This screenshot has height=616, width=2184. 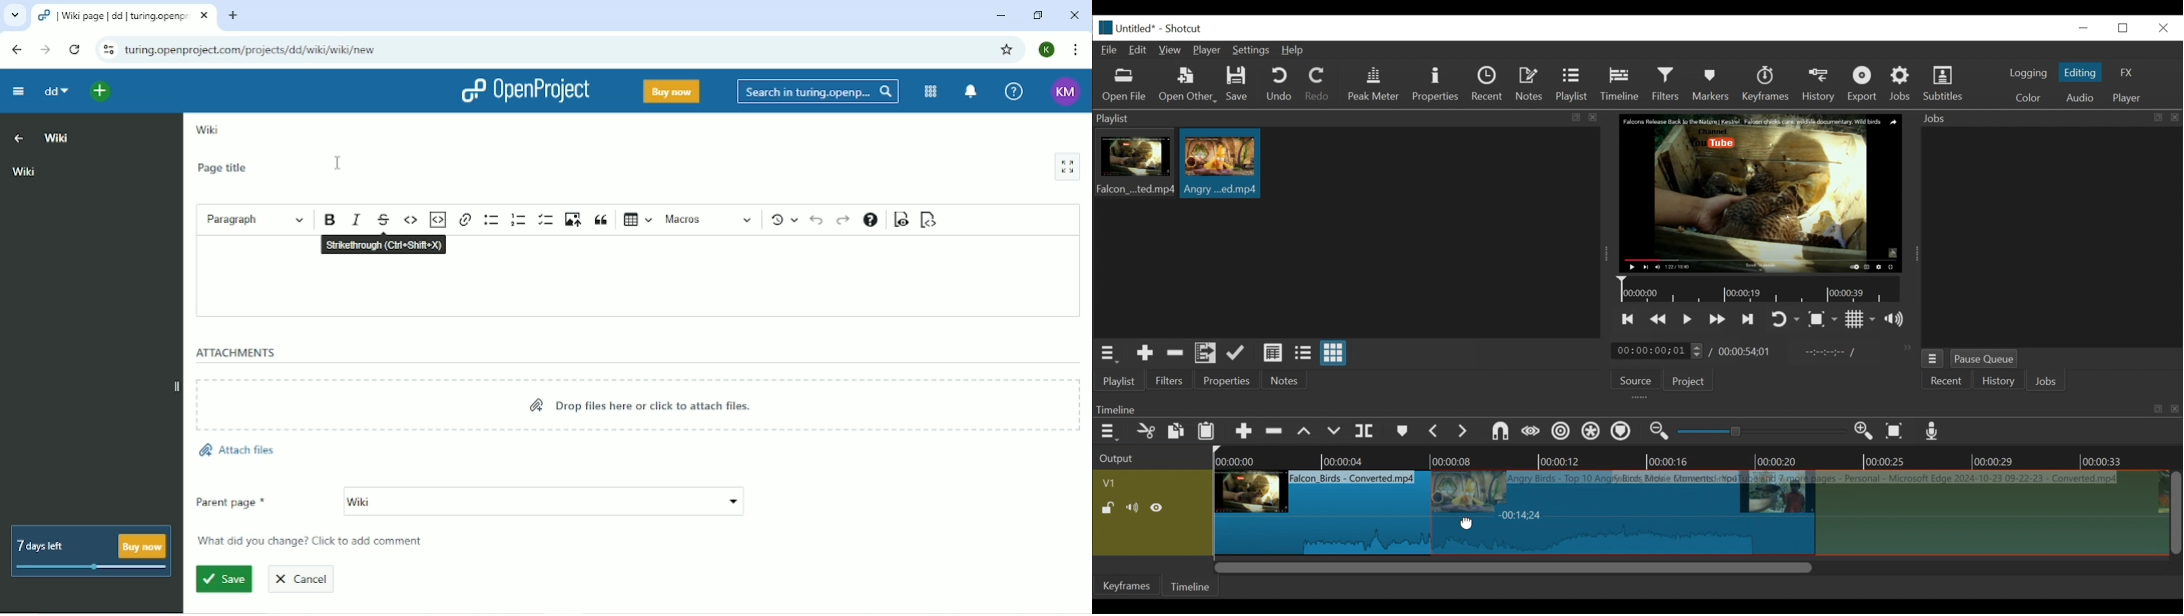 What do you see at coordinates (382, 245) in the screenshot?
I see `Strikethrough` at bounding box center [382, 245].